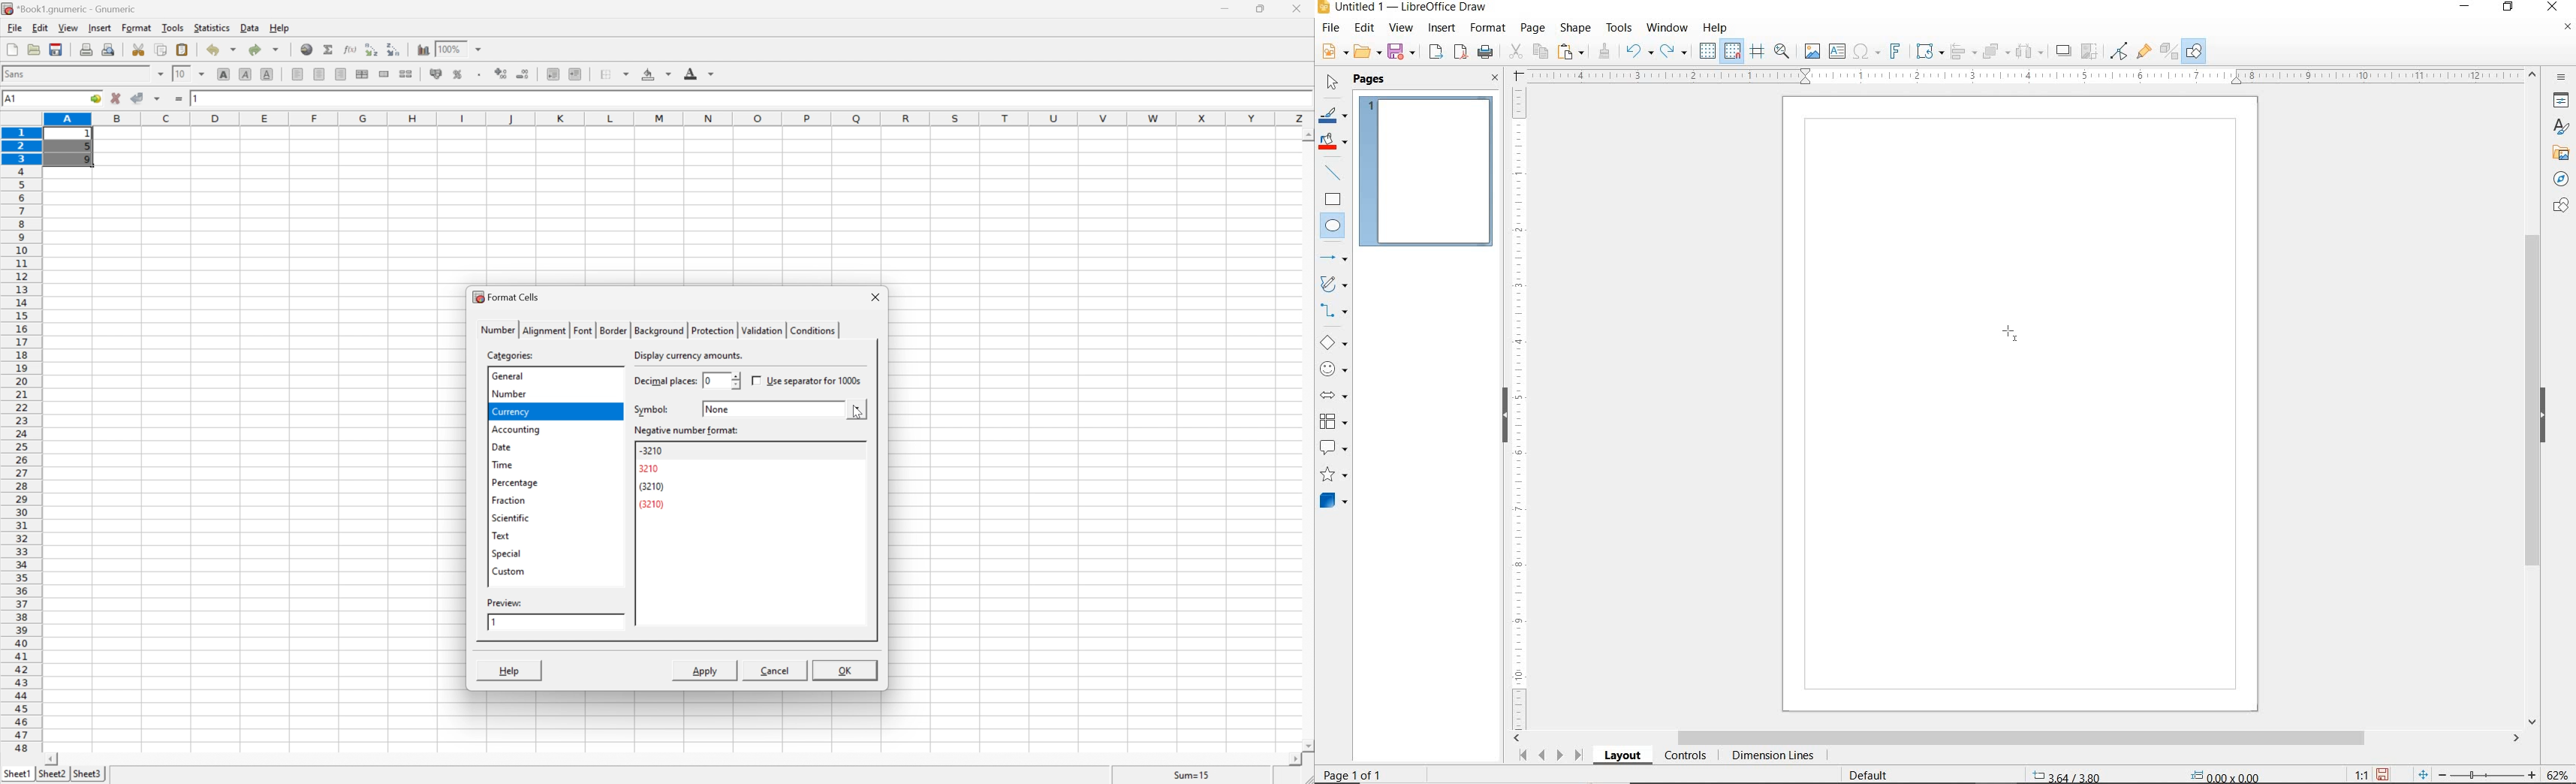  I want to click on sheet2, so click(52, 777).